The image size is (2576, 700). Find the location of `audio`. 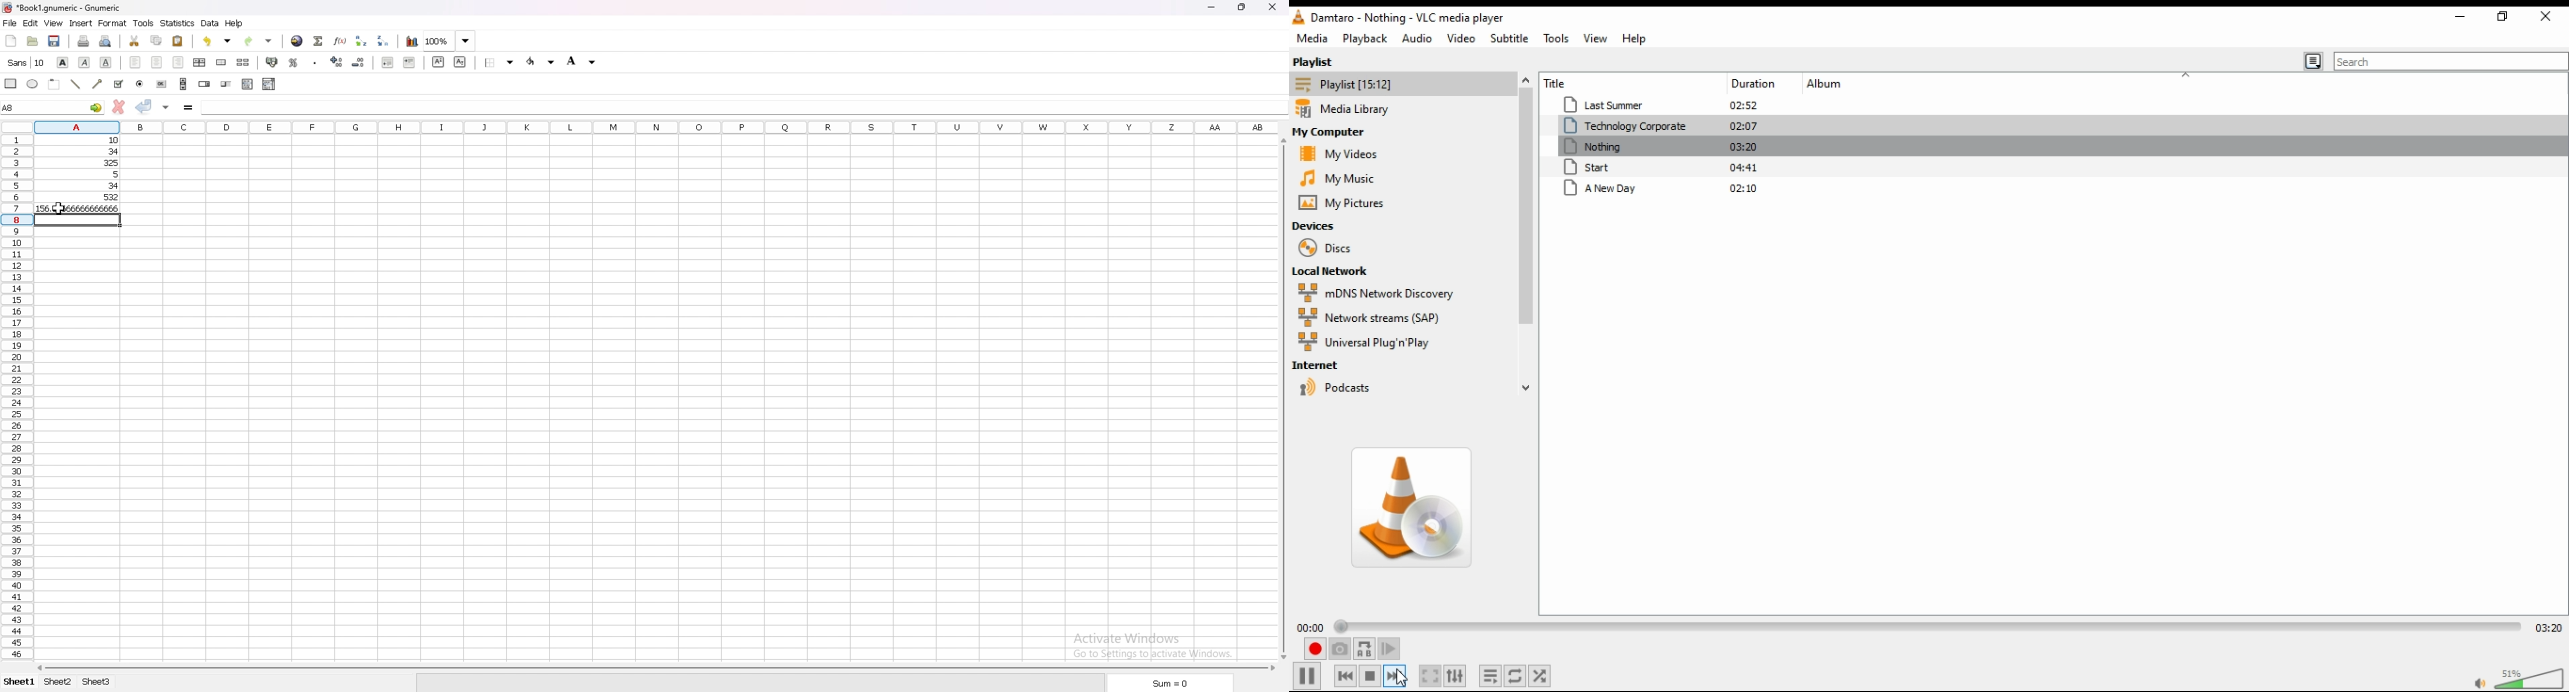

audio is located at coordinates (1422, 42).